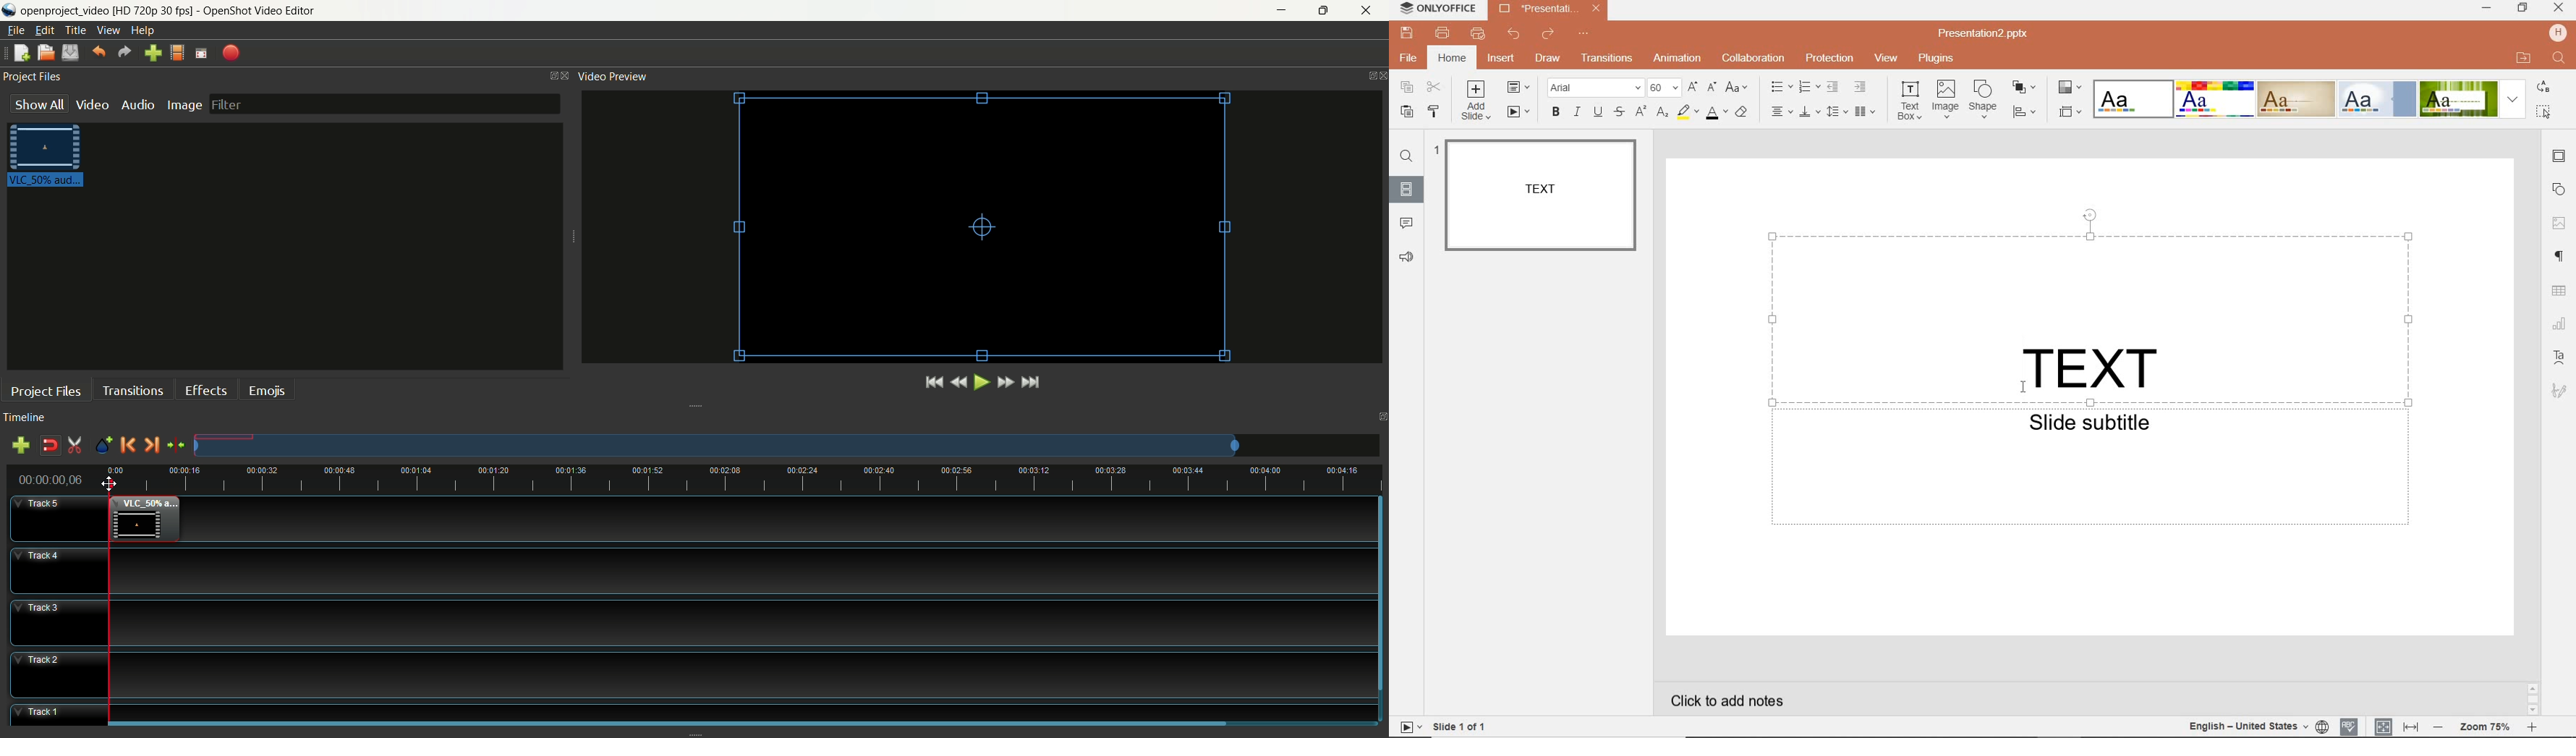 The width and height of the screenshot is (2576, 756). Describe the element at coordinates (2350, 725) in the screenshot. I see `SPELL CHECKING` at that location.